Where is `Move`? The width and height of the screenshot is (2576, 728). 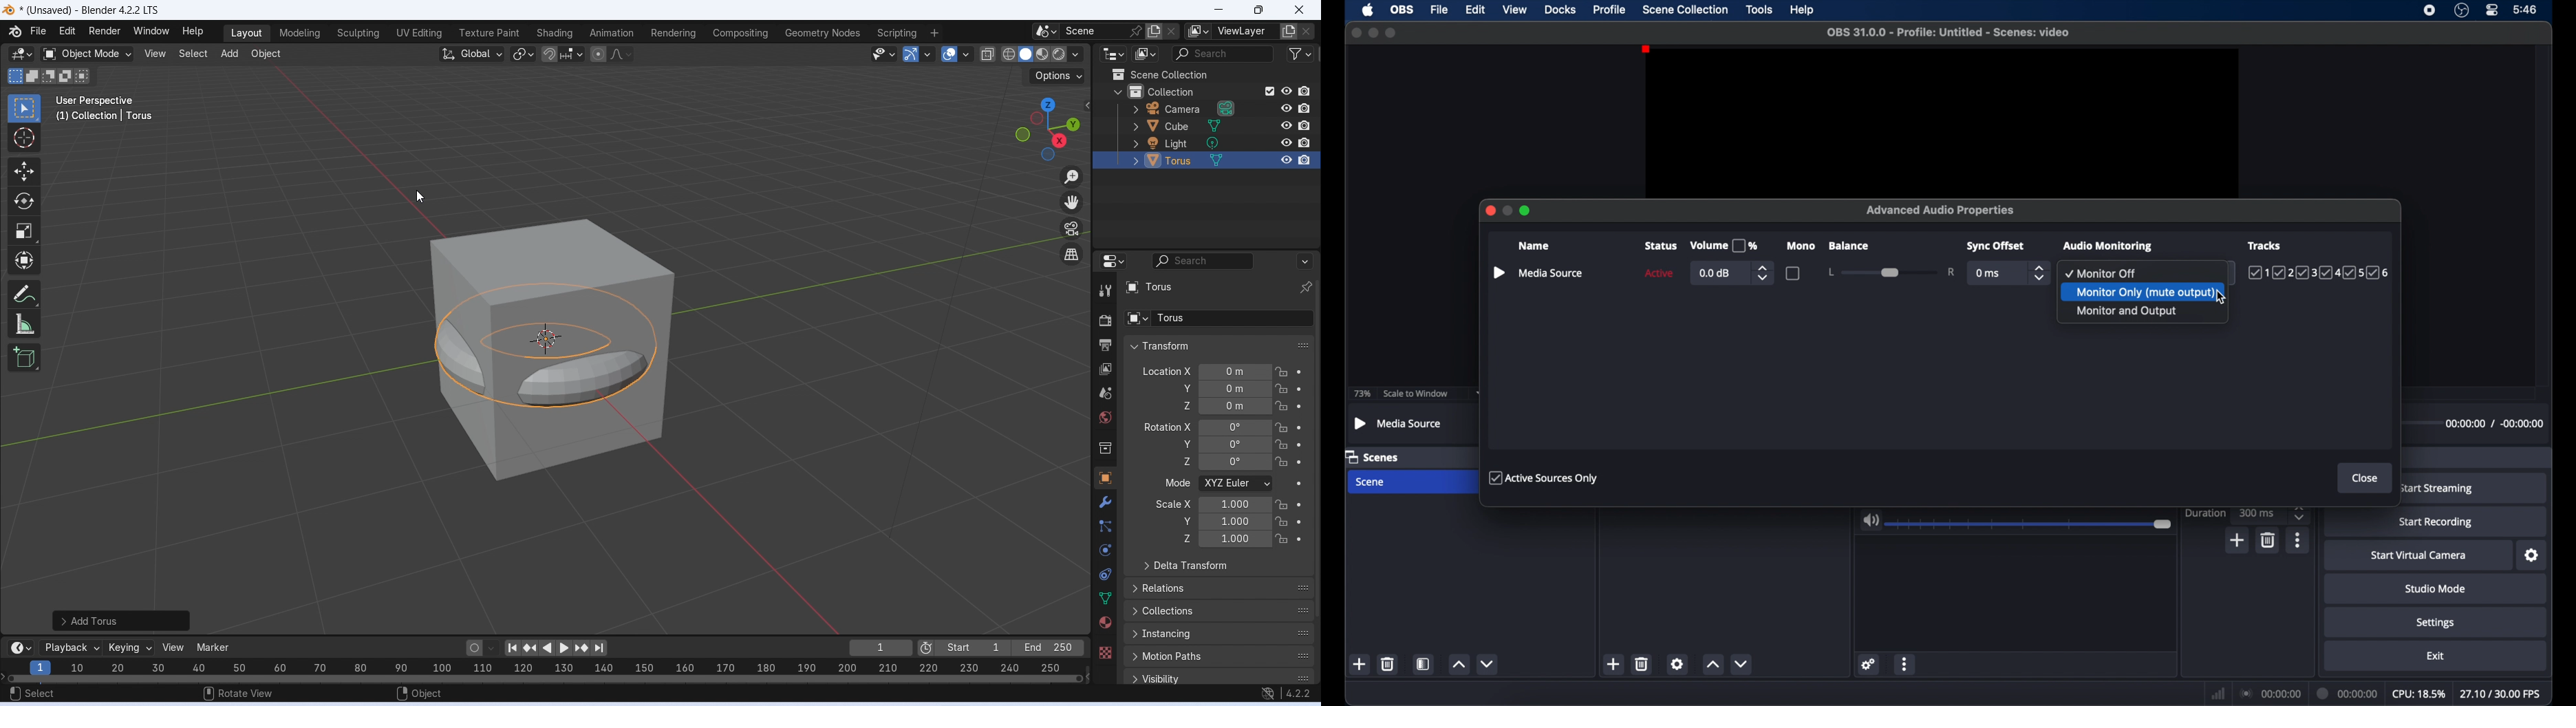 Move is located at coordinates (23, 172).